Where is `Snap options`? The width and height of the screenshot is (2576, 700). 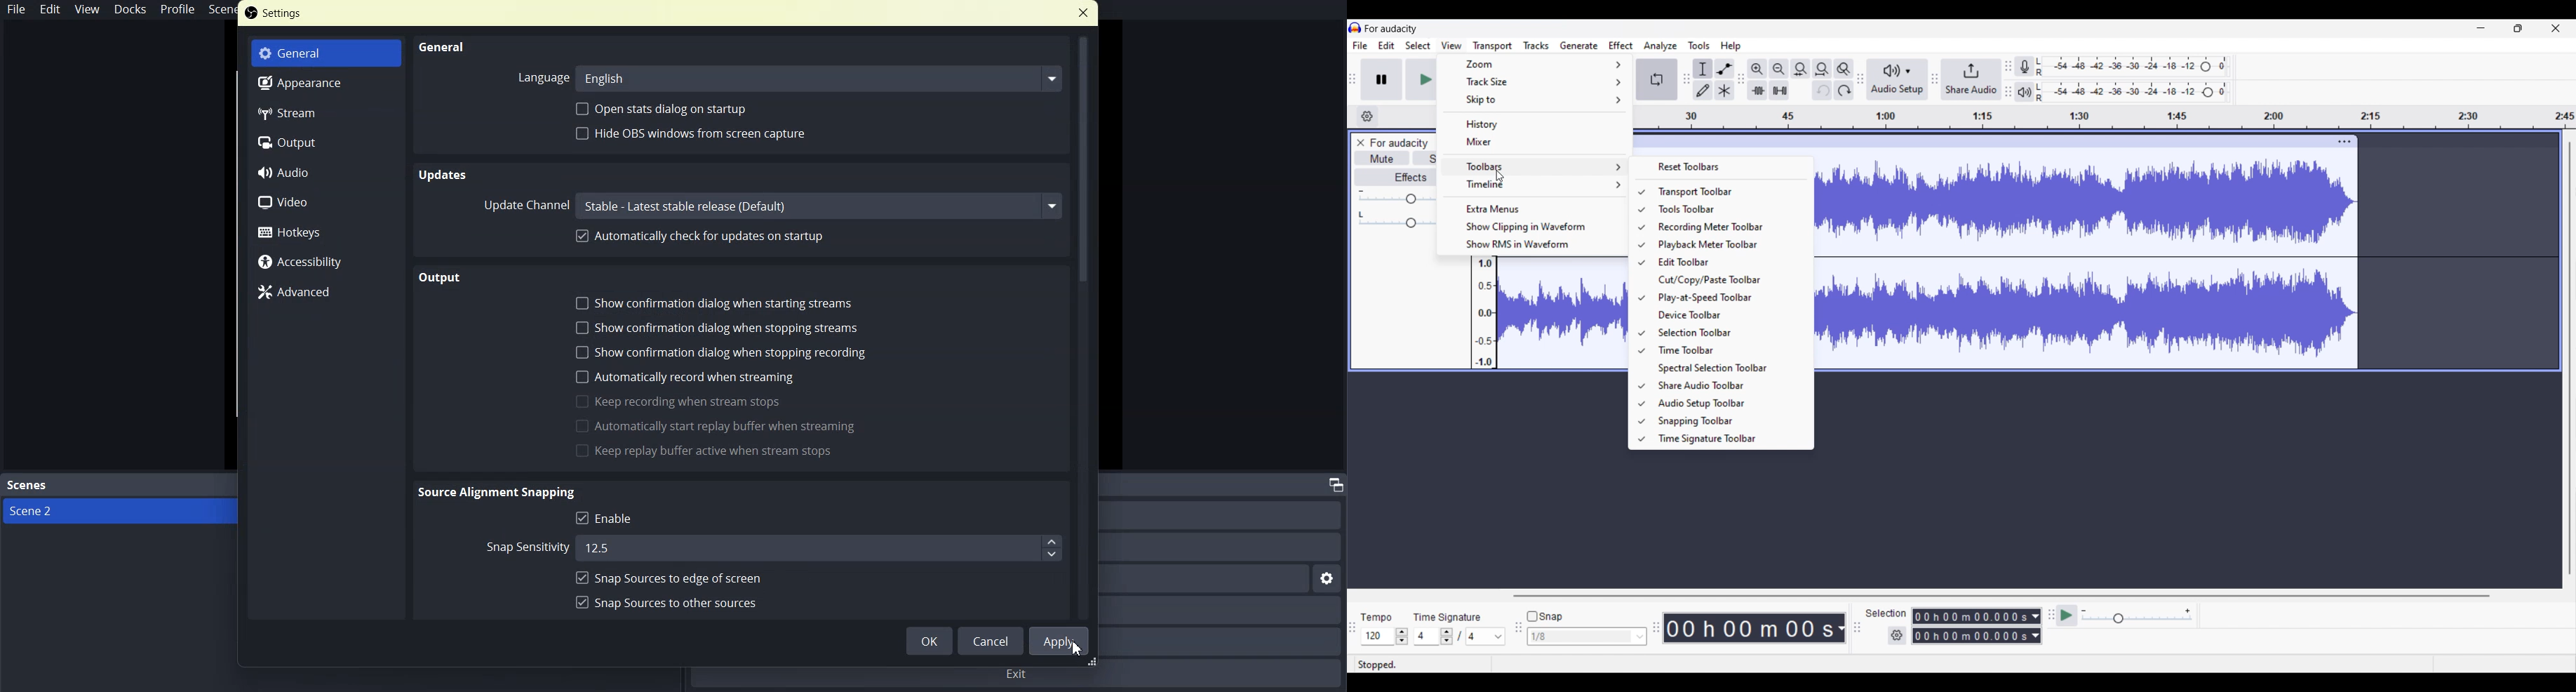
Snap options is located at coordinates (1588, 636).